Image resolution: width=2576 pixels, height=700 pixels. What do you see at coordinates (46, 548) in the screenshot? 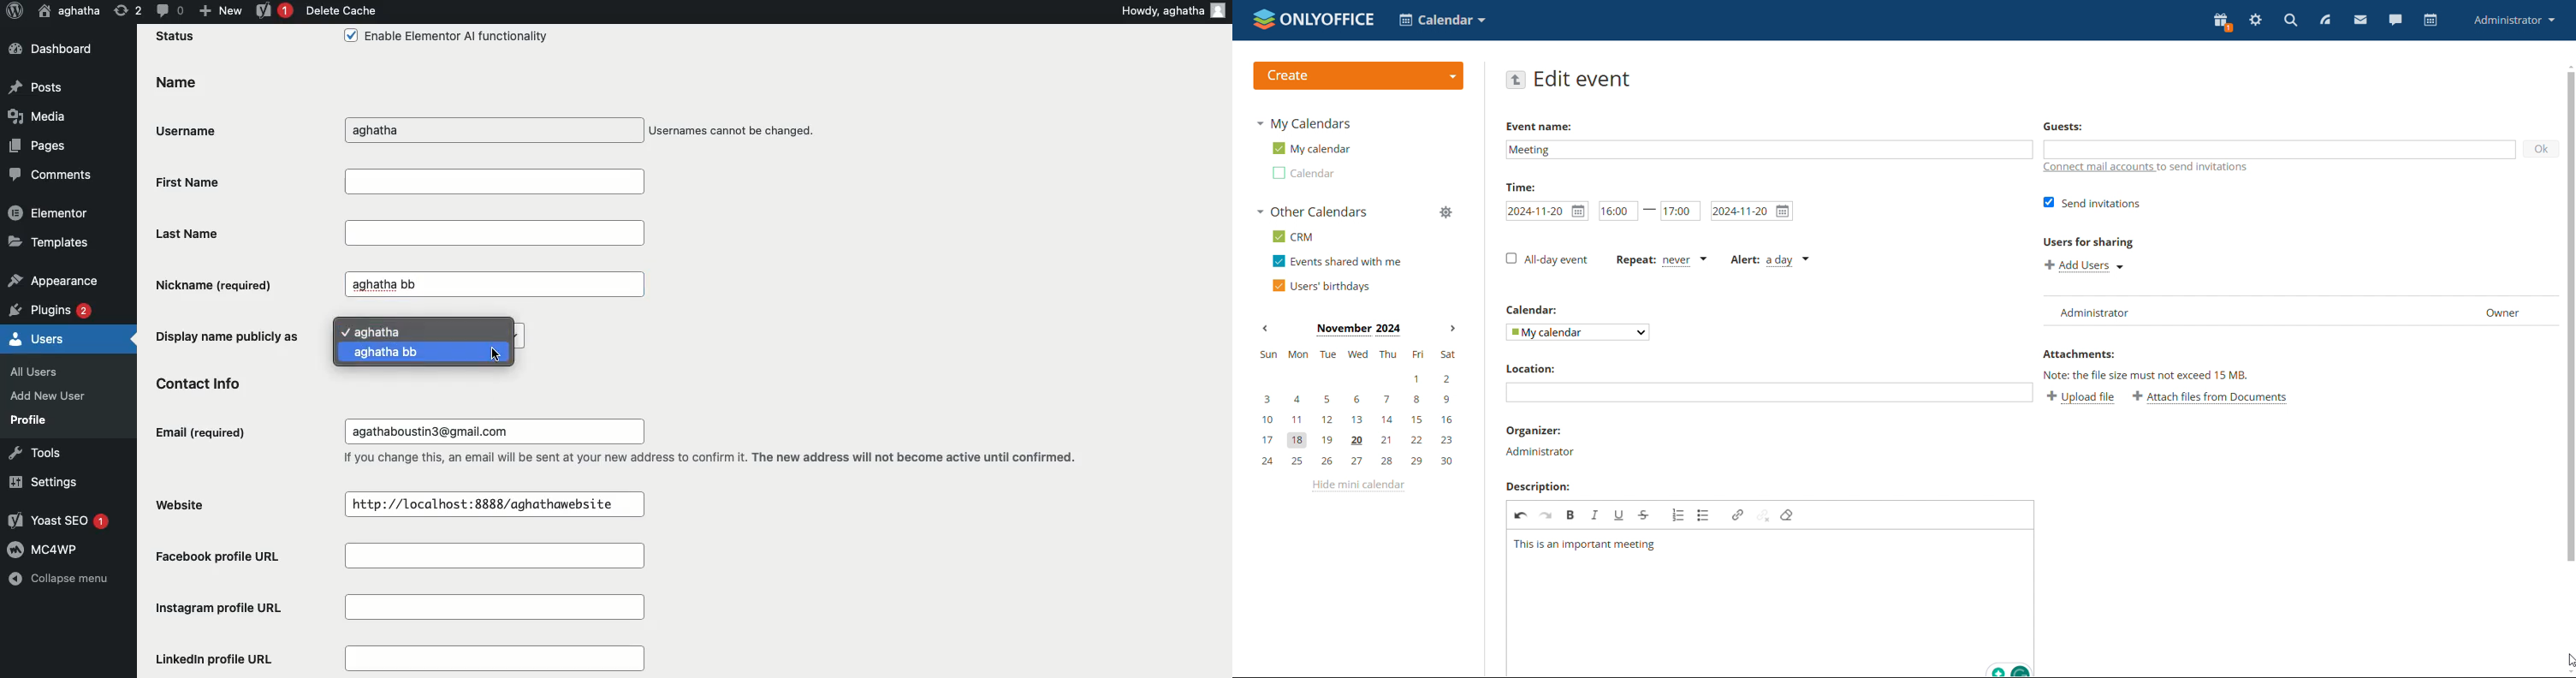
I see `MC4WP` at bounding box center [46, 548].